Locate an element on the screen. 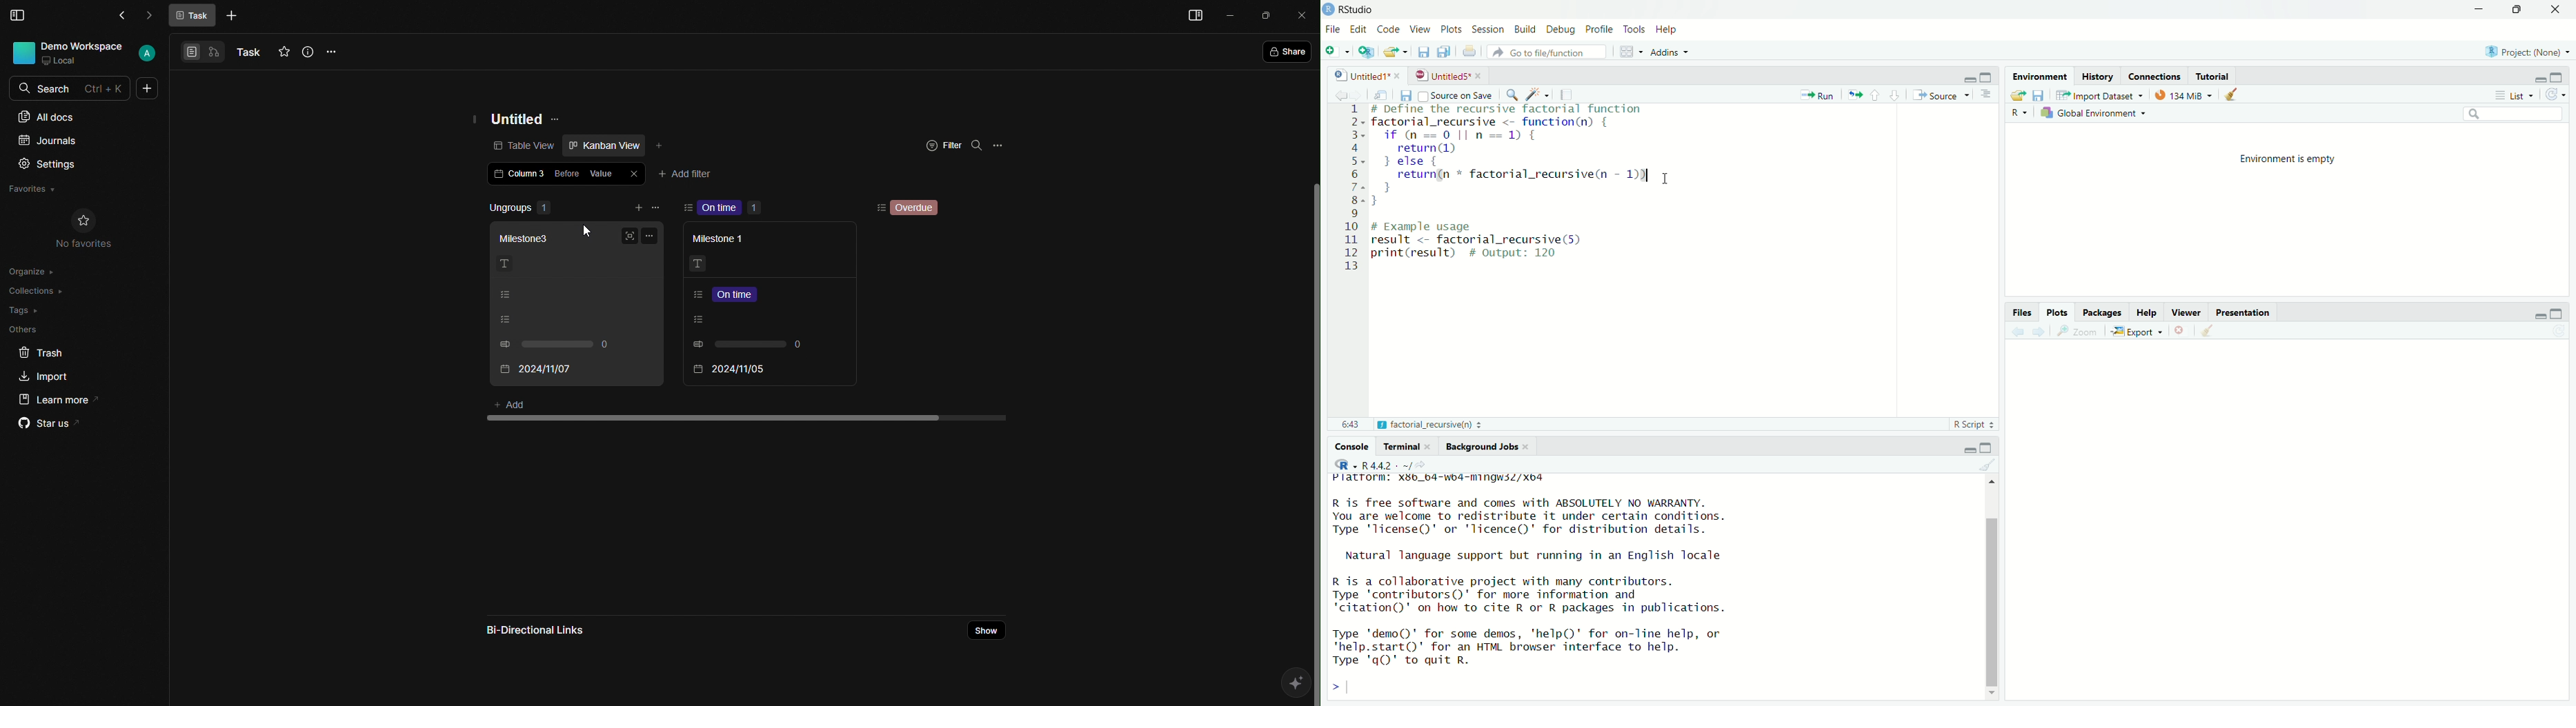 This screenshot has width=2576, height=728. Refresh current plot is located at coordinates (2558, 331).